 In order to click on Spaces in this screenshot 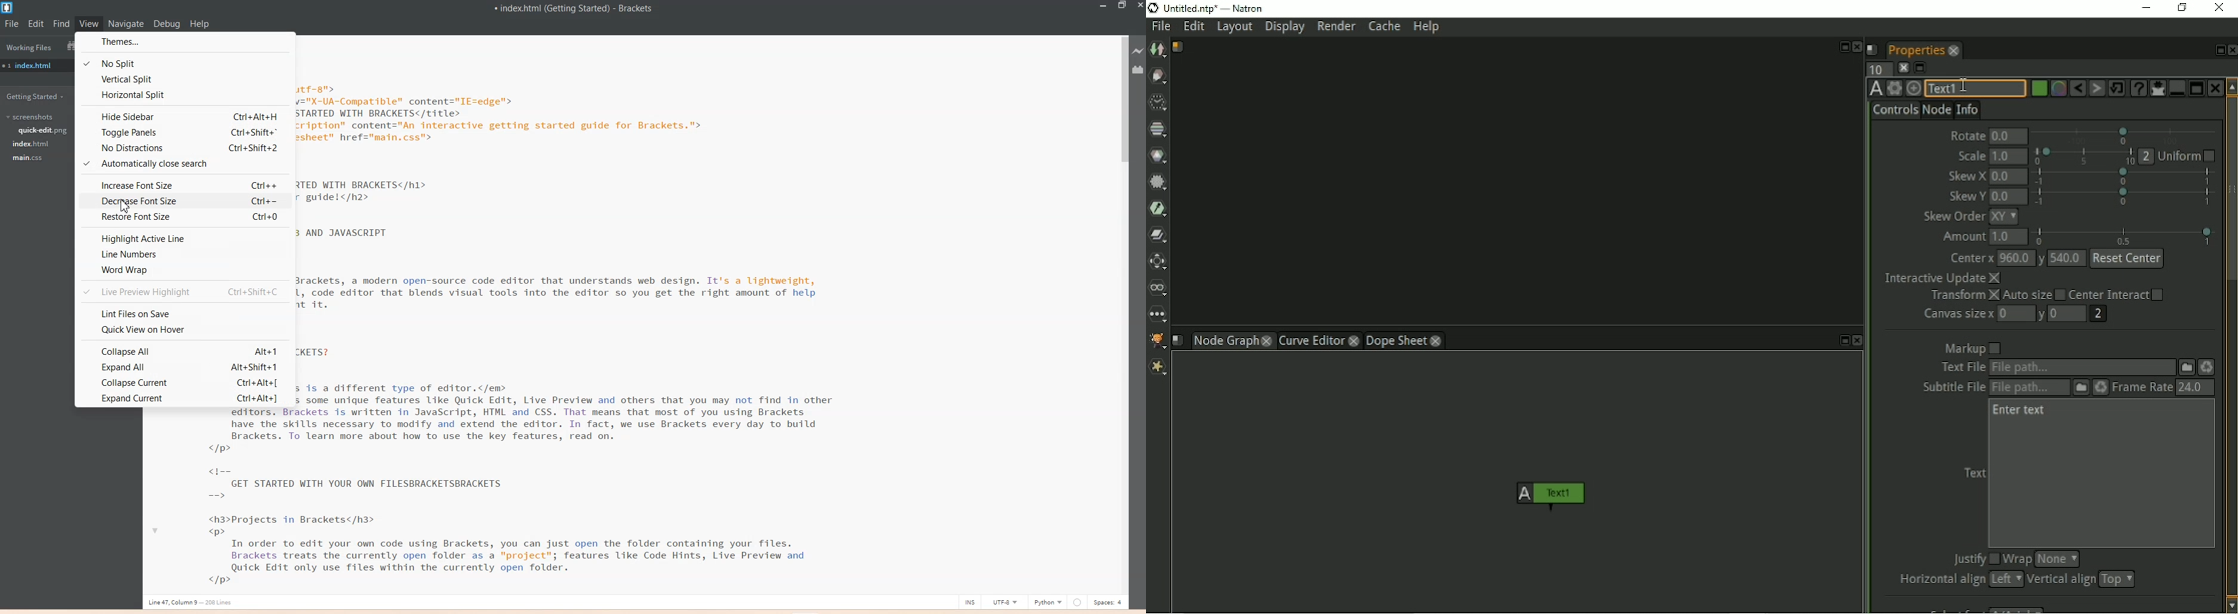, I will do `click(1109, 602)`.